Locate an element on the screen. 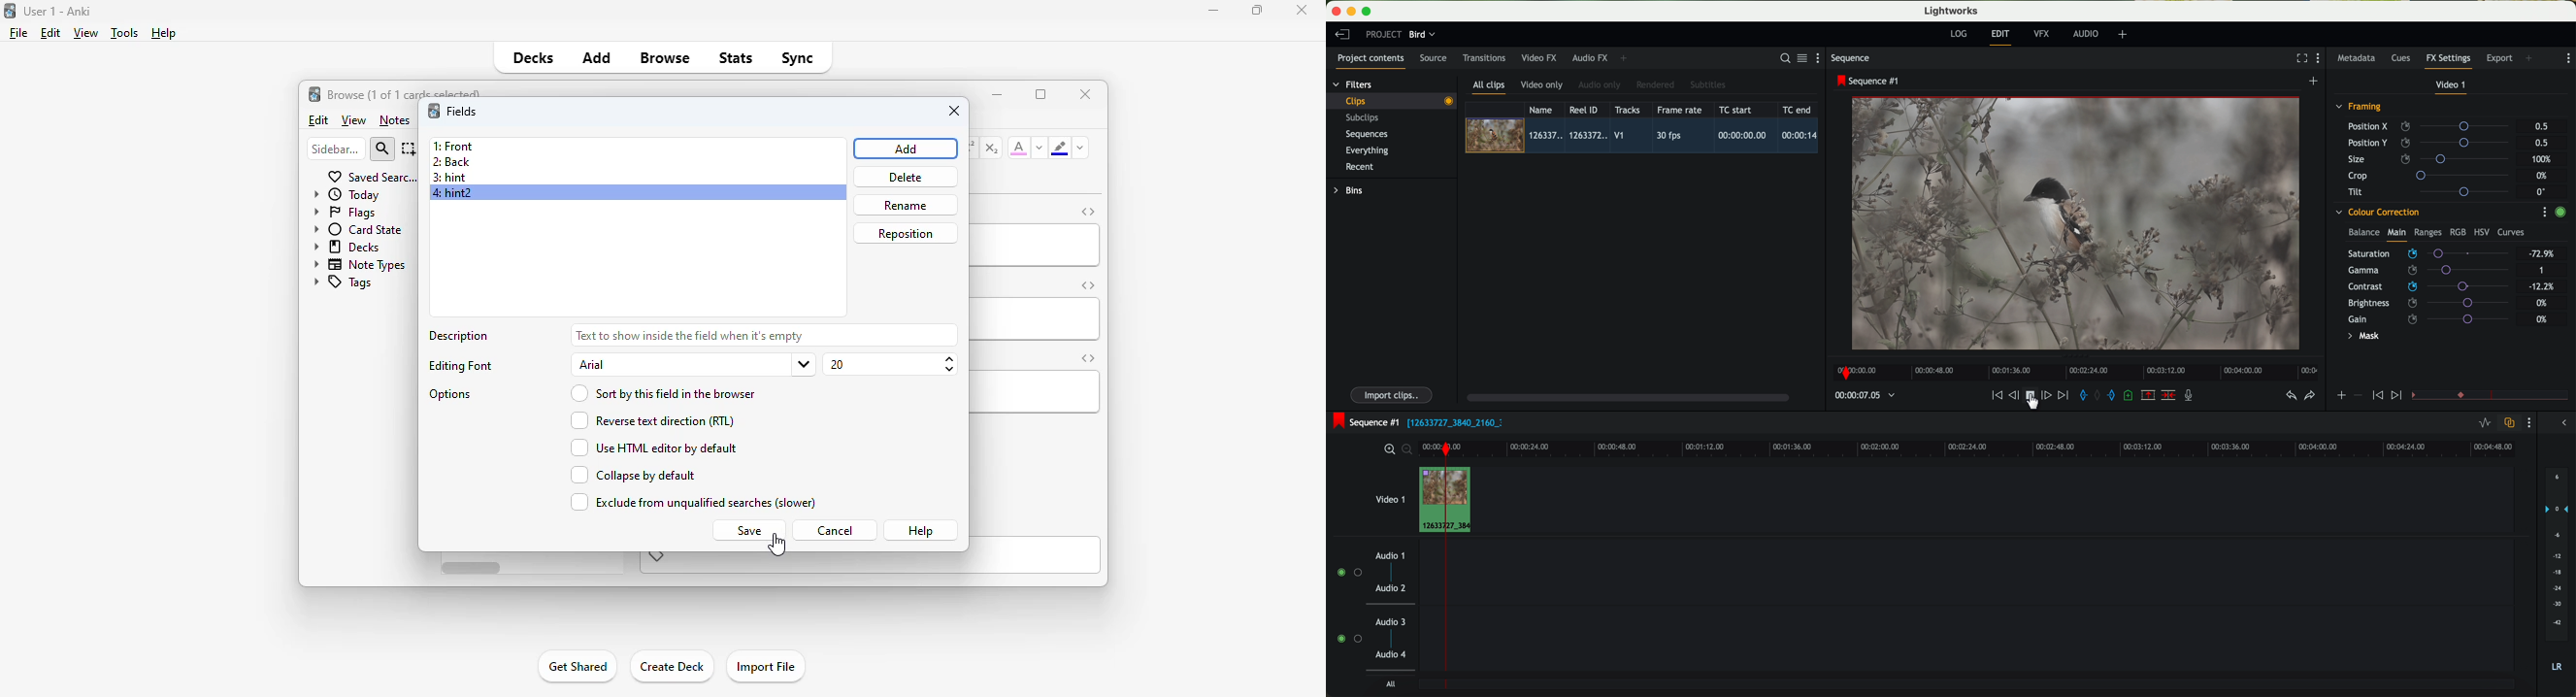 The width and height of the screenshot is (2576, 700). 20 is located at coordinates (892, 365).